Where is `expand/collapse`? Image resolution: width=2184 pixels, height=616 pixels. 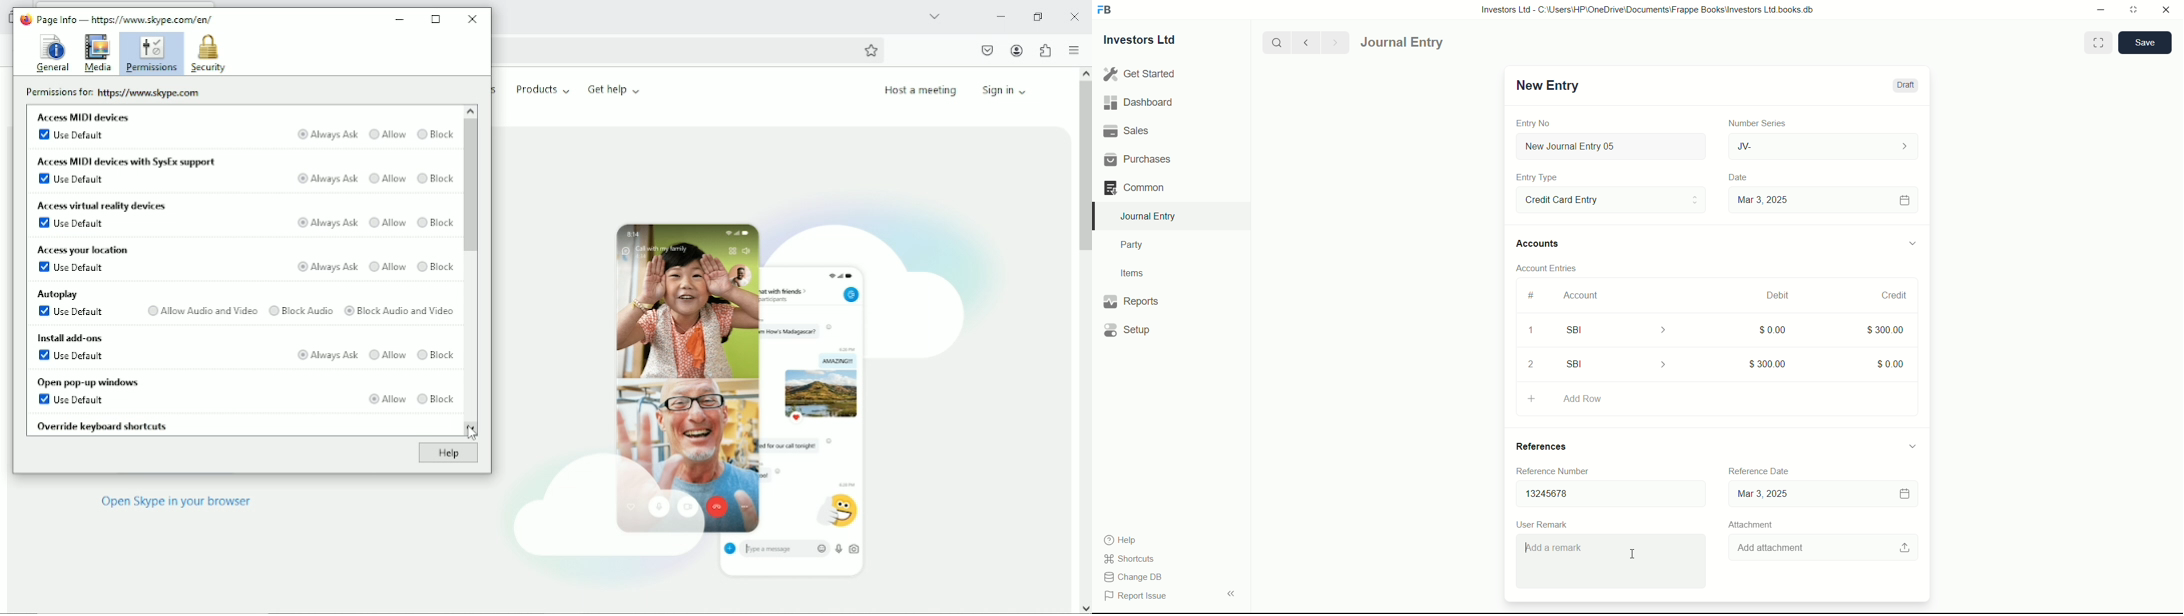 expand/collapse is located at coordinates (1231, 592).